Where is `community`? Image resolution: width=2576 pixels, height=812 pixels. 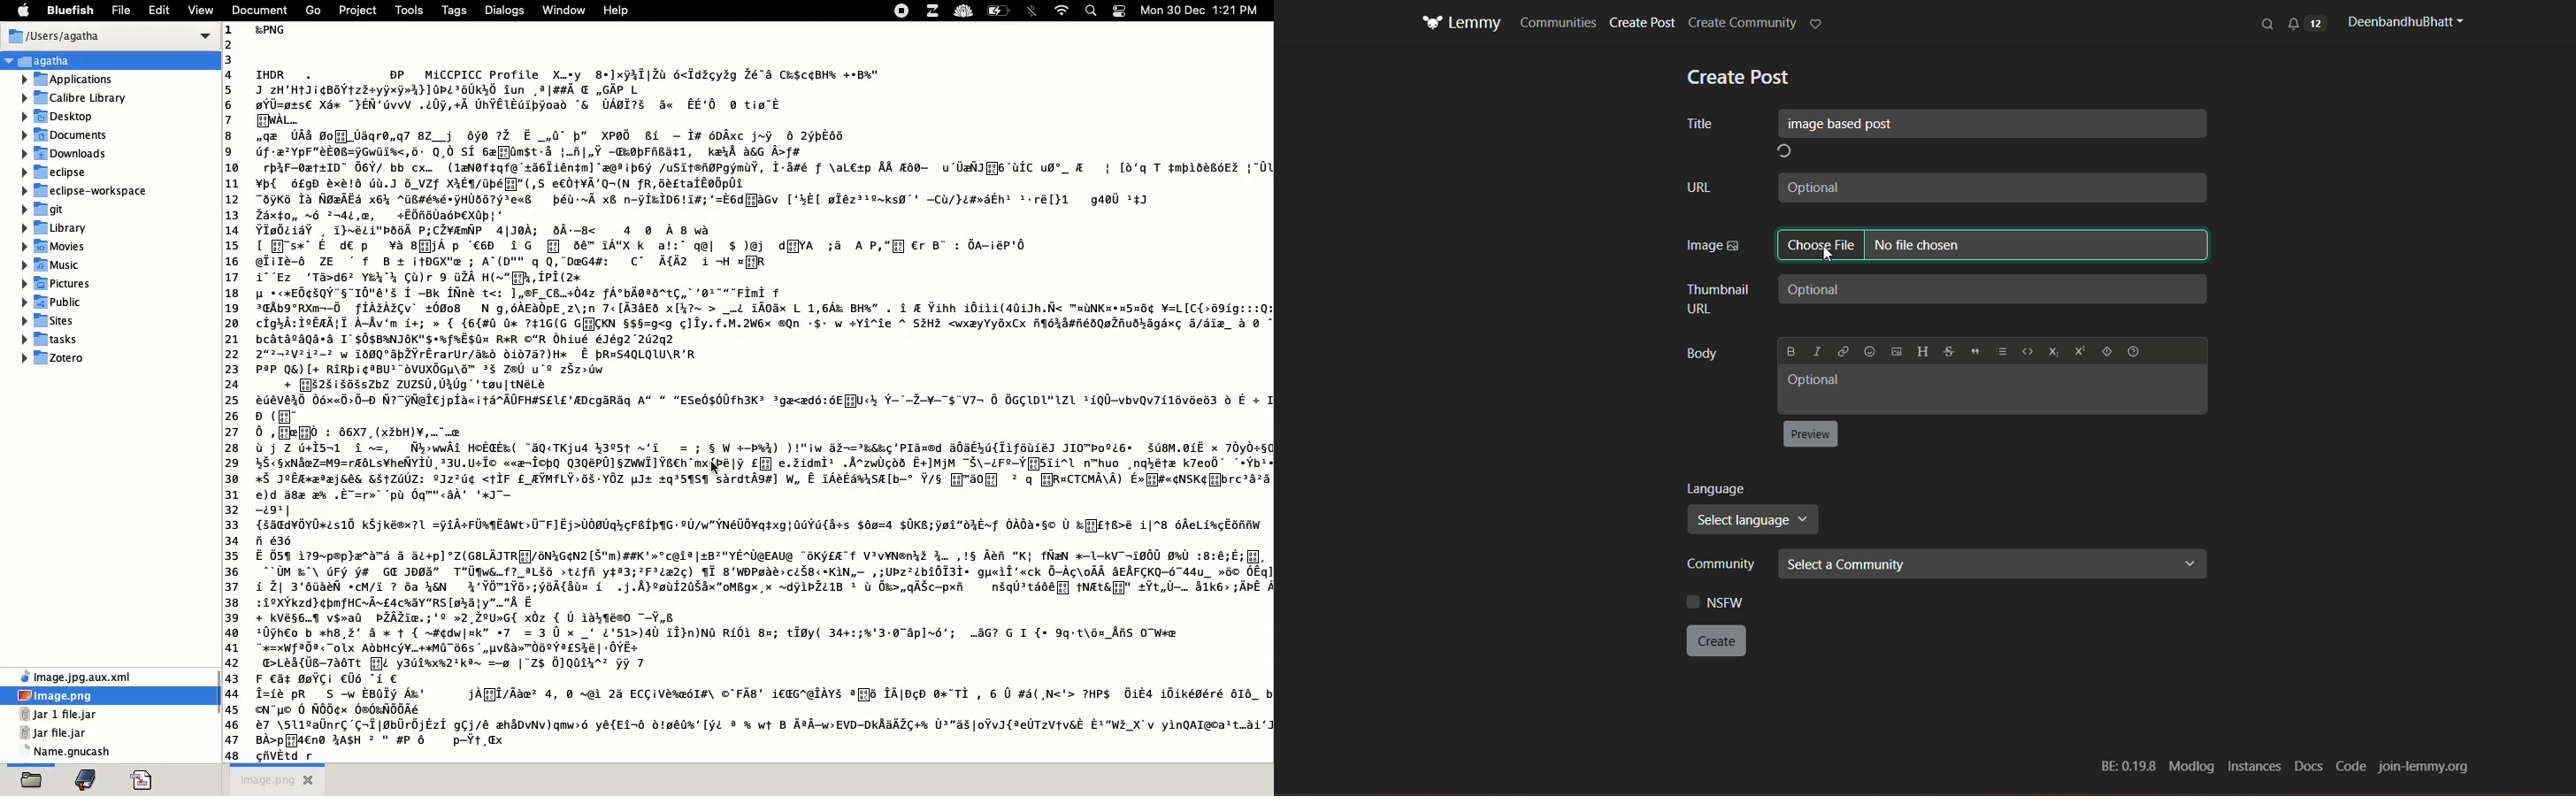 community is located at coordinates (1723, 563).